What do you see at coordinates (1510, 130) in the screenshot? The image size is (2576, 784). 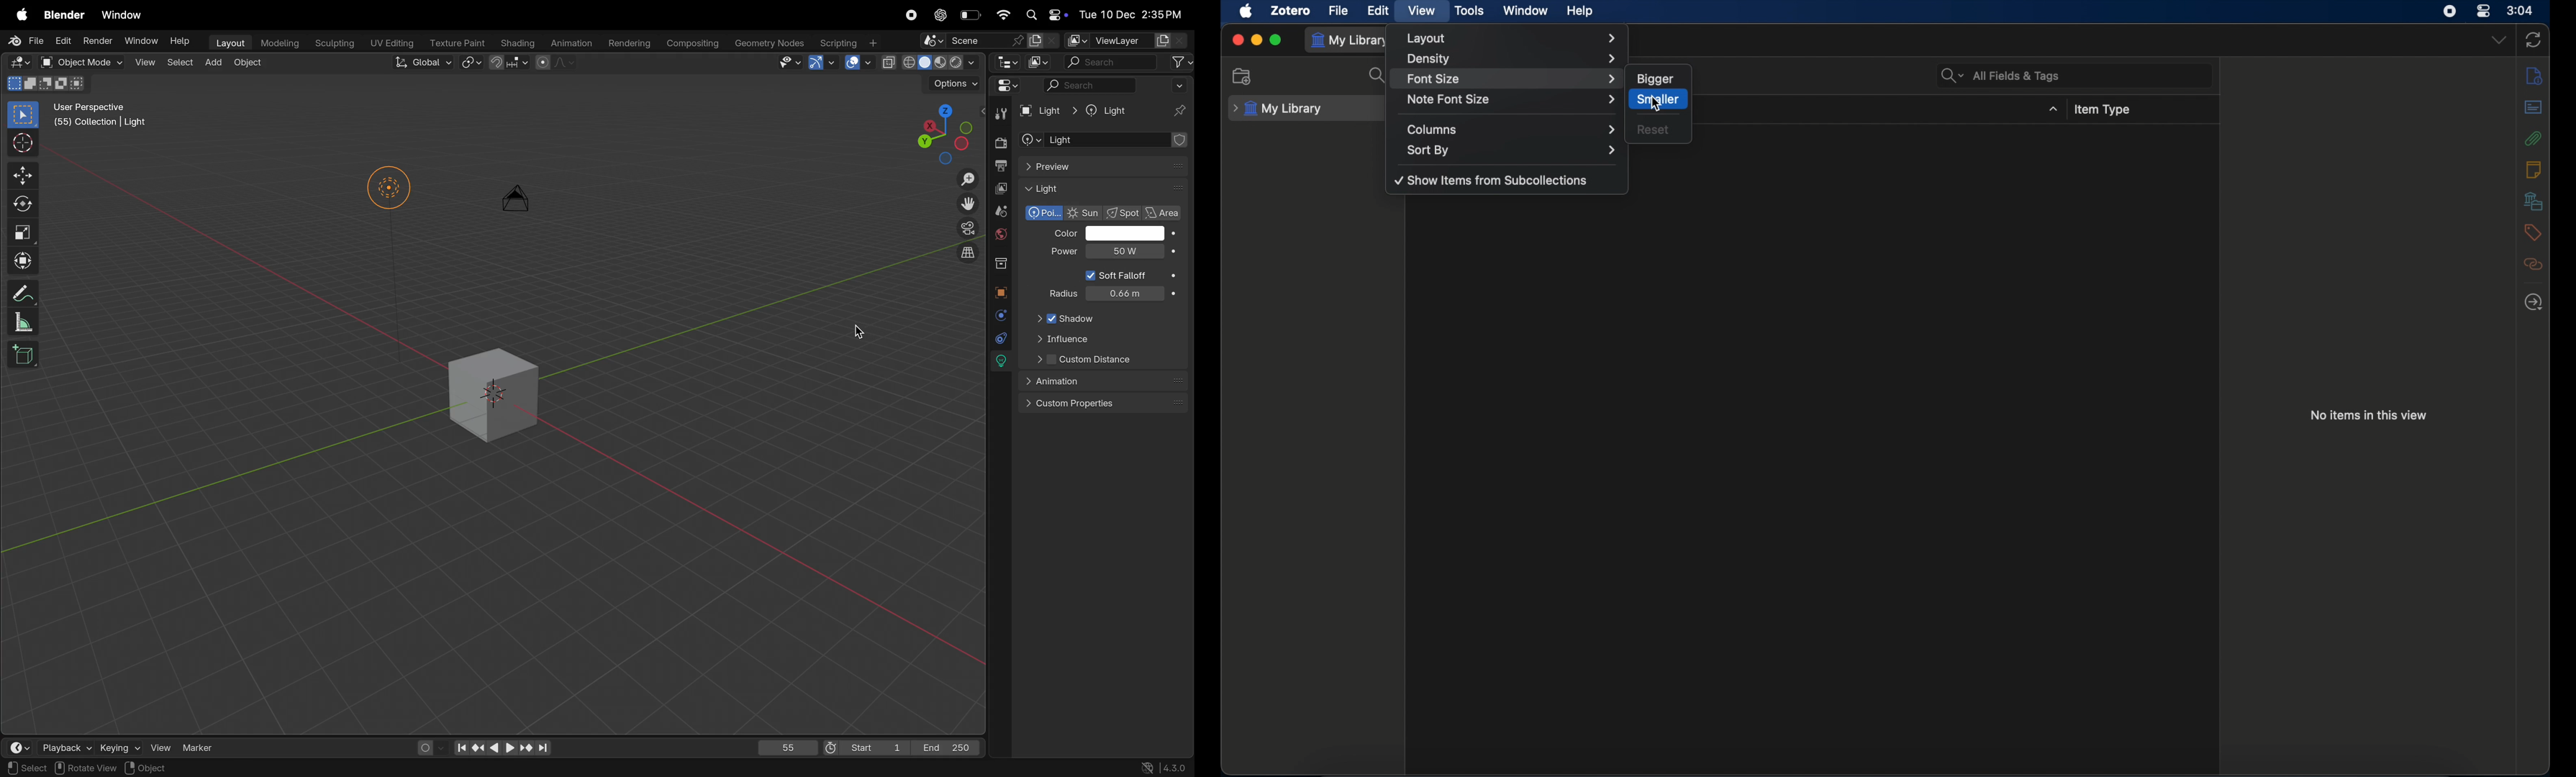 I see `columns` at bounding box center [1510, 130].